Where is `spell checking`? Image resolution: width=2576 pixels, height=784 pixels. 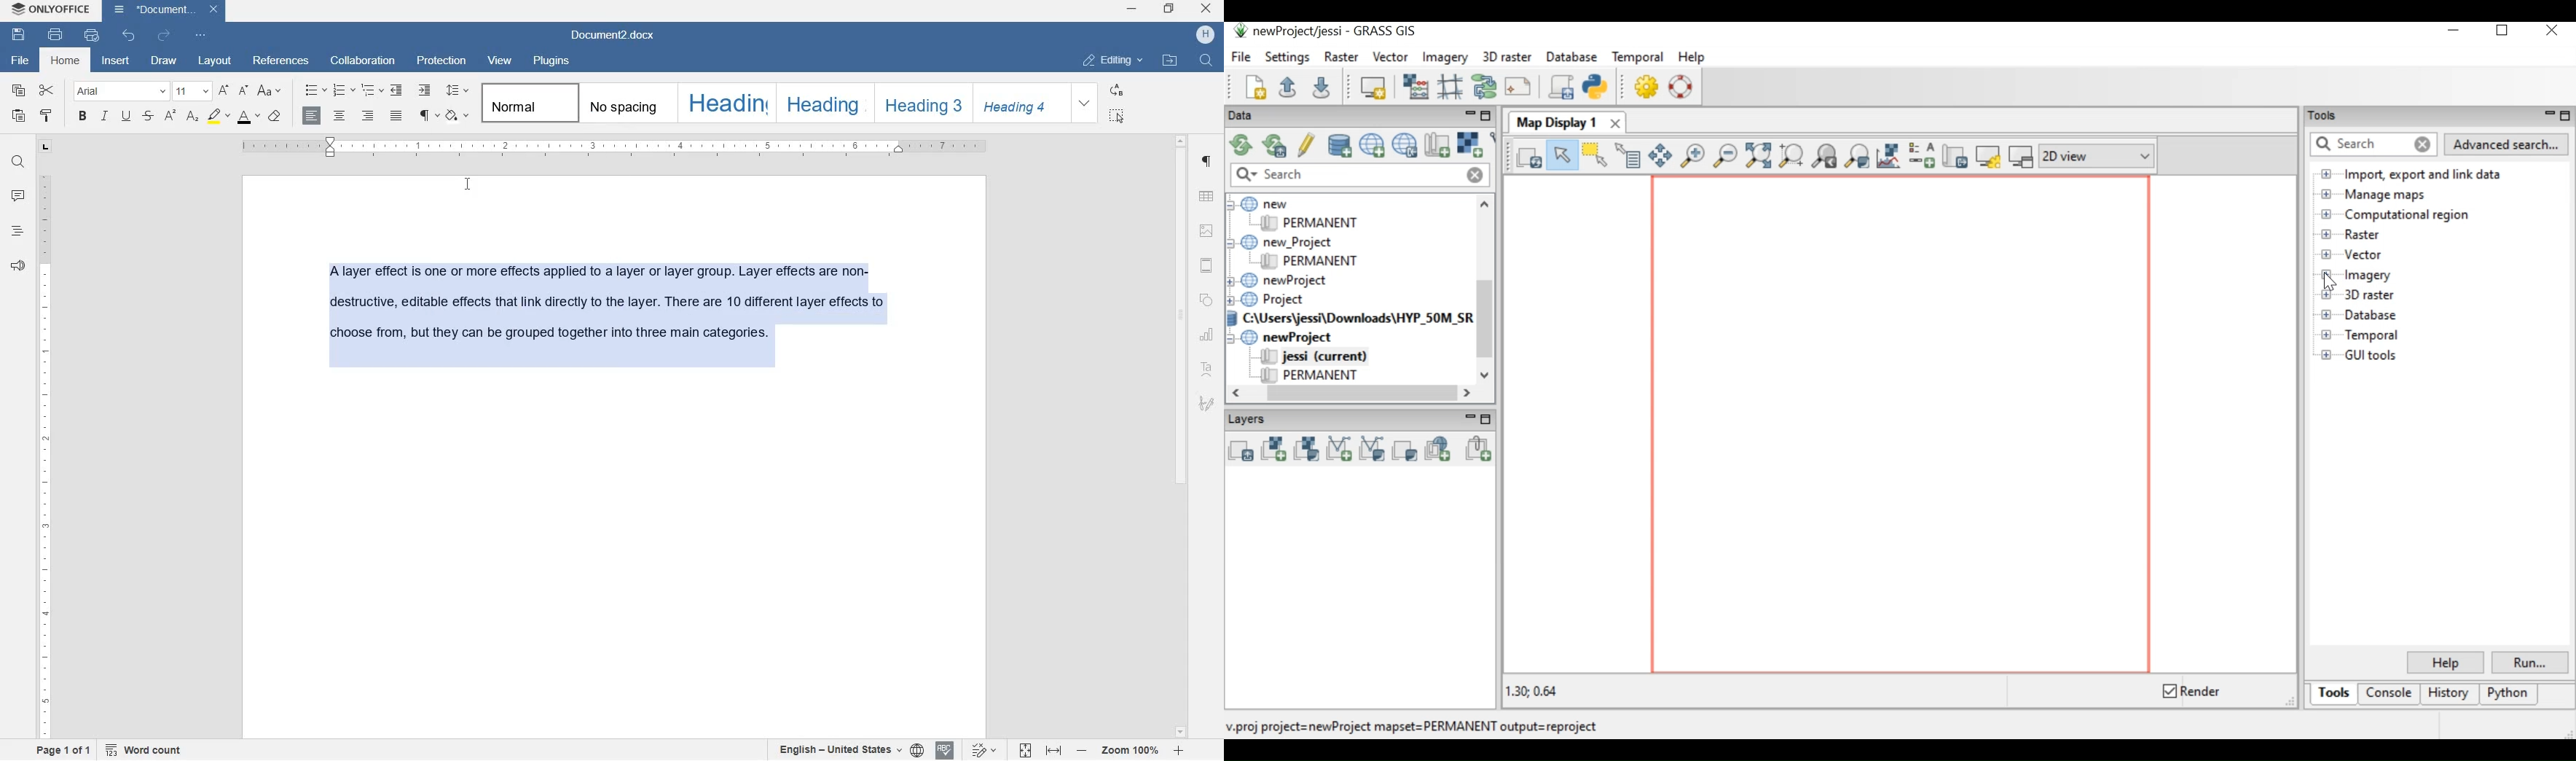 spell checking is located at coordinates (944, 750).